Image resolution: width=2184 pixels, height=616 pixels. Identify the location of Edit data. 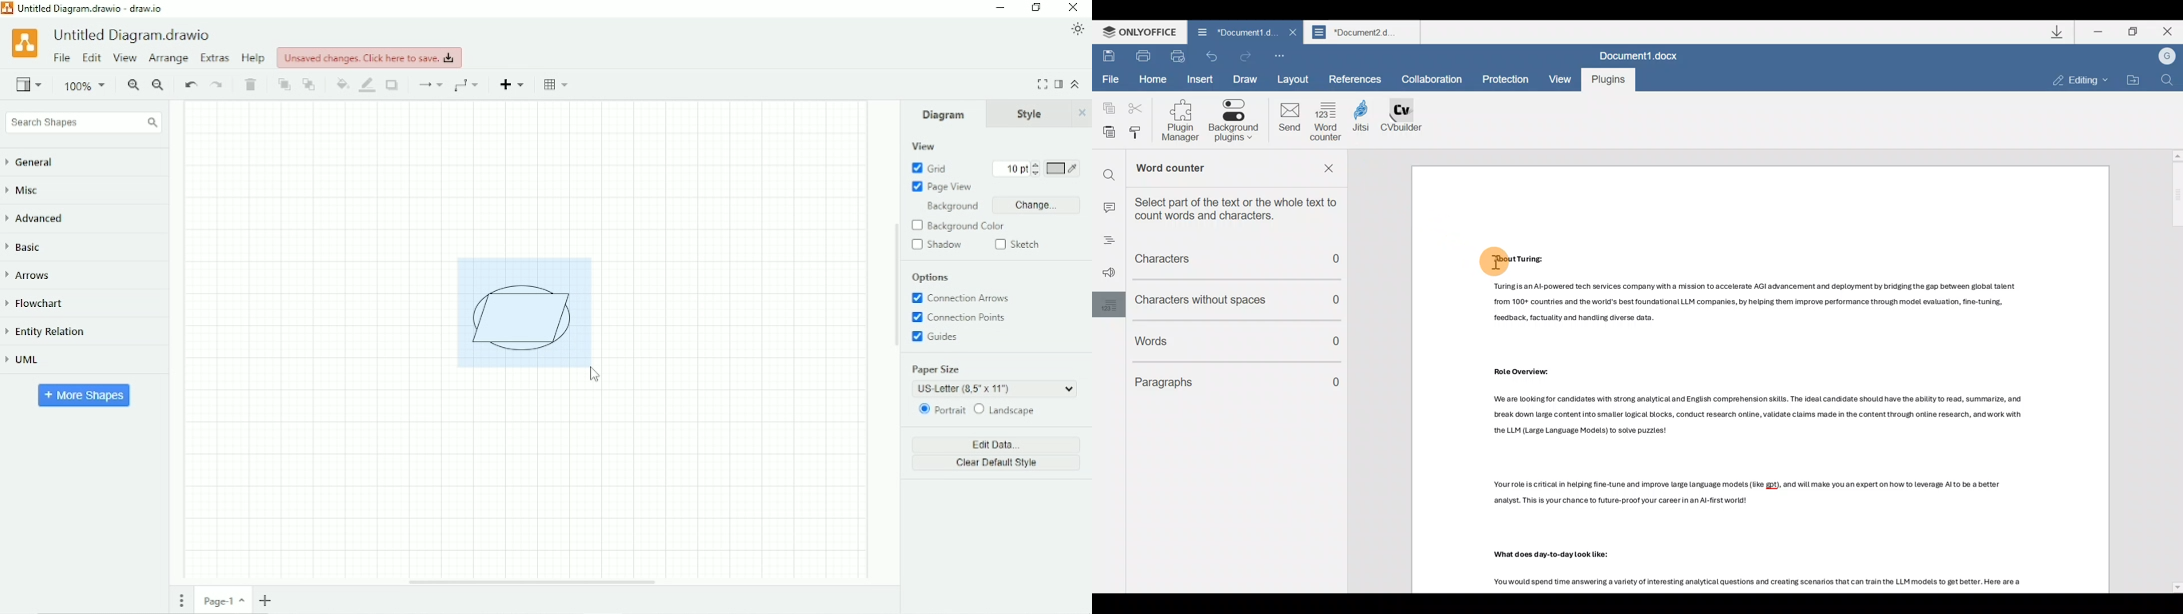
(998, 444).